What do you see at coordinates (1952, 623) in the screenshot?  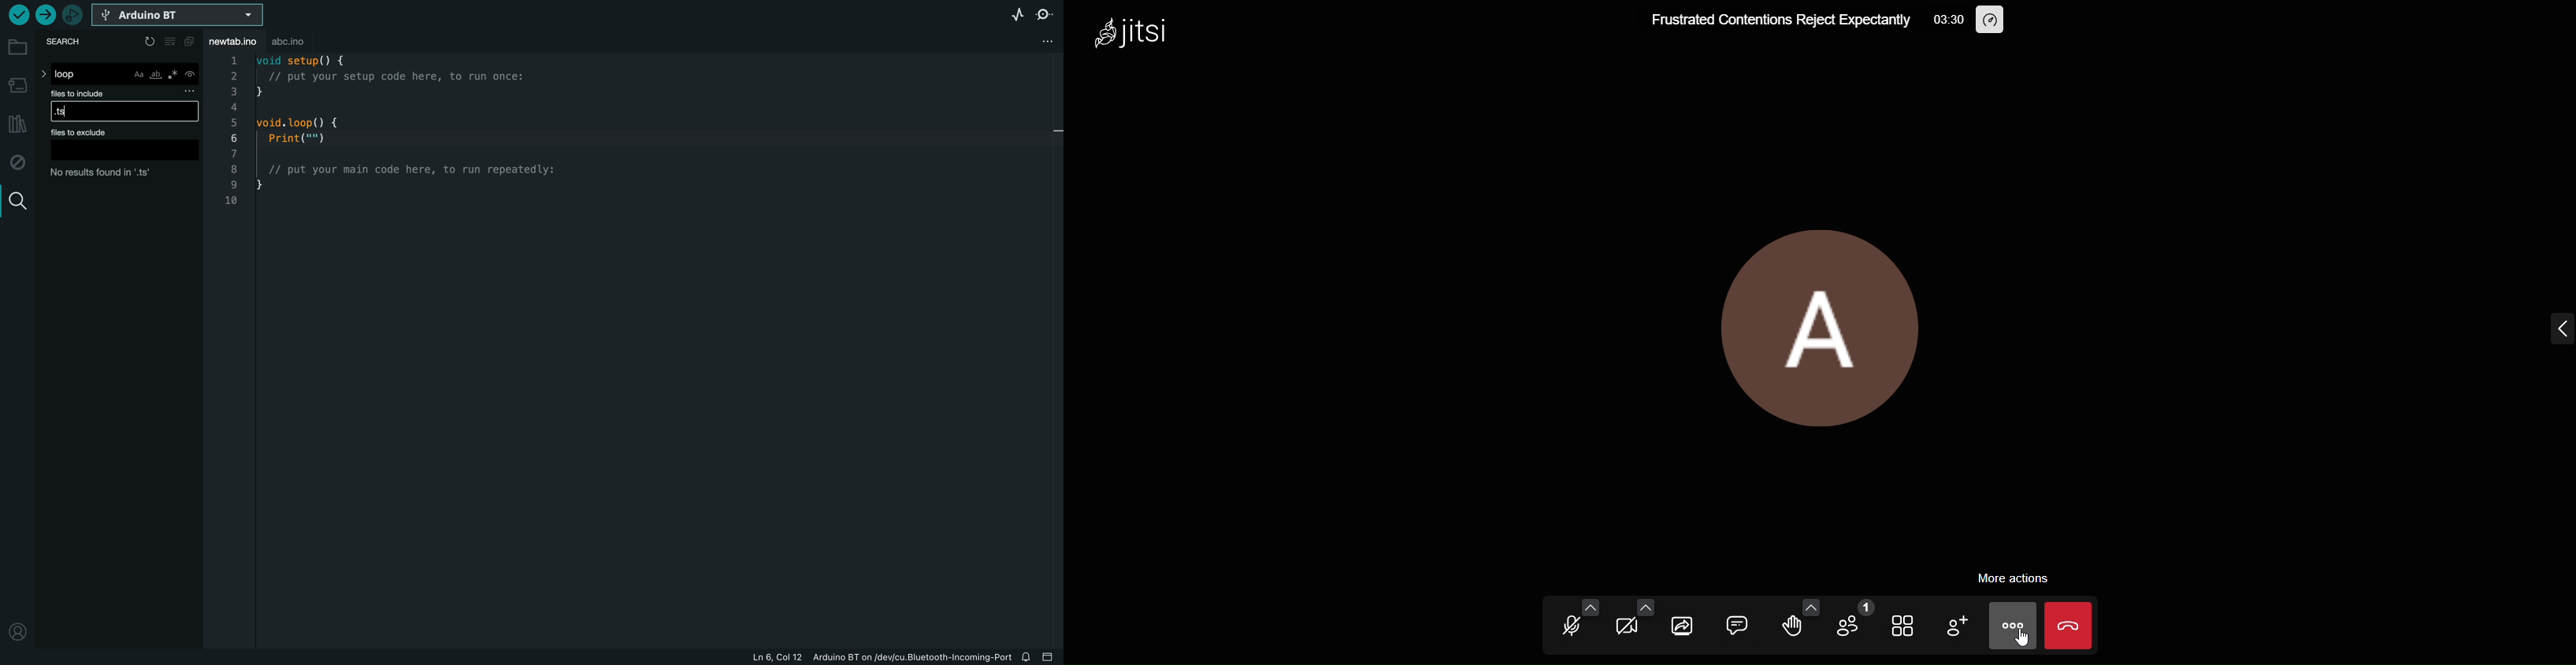 I see `add participants` at bounding box center [1952, 623].